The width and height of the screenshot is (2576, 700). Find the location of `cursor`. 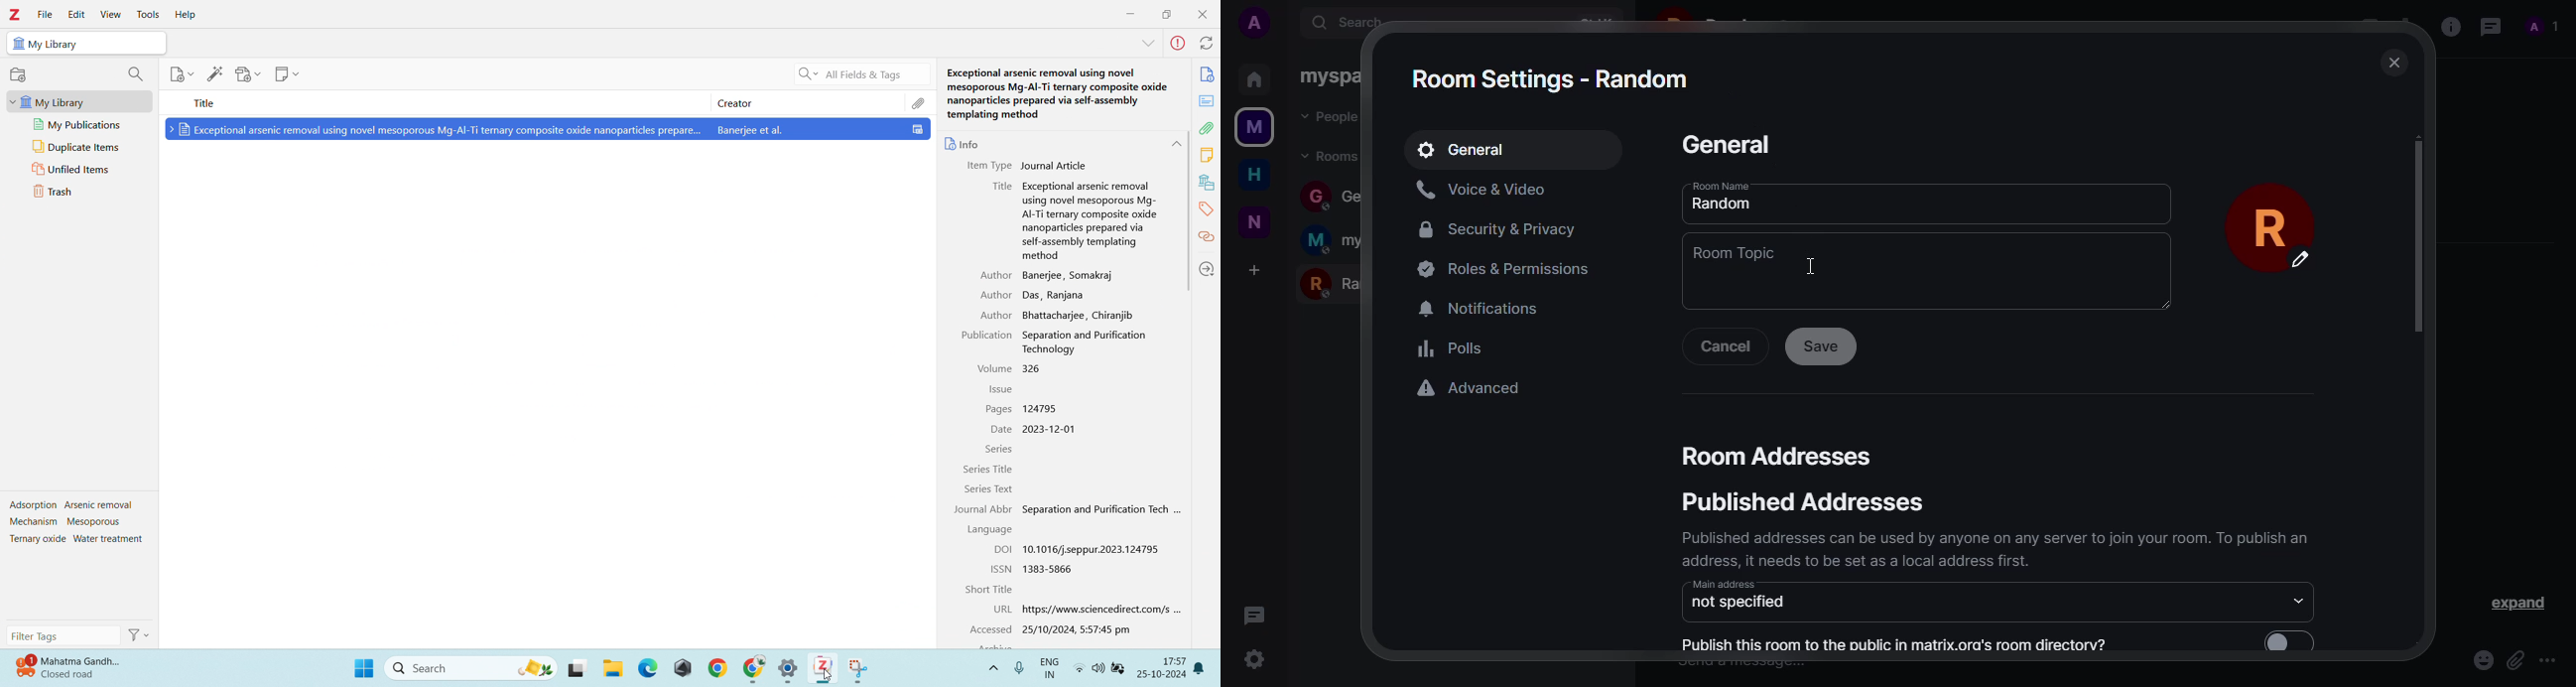

cursor is located at coordinates (1812, 266).